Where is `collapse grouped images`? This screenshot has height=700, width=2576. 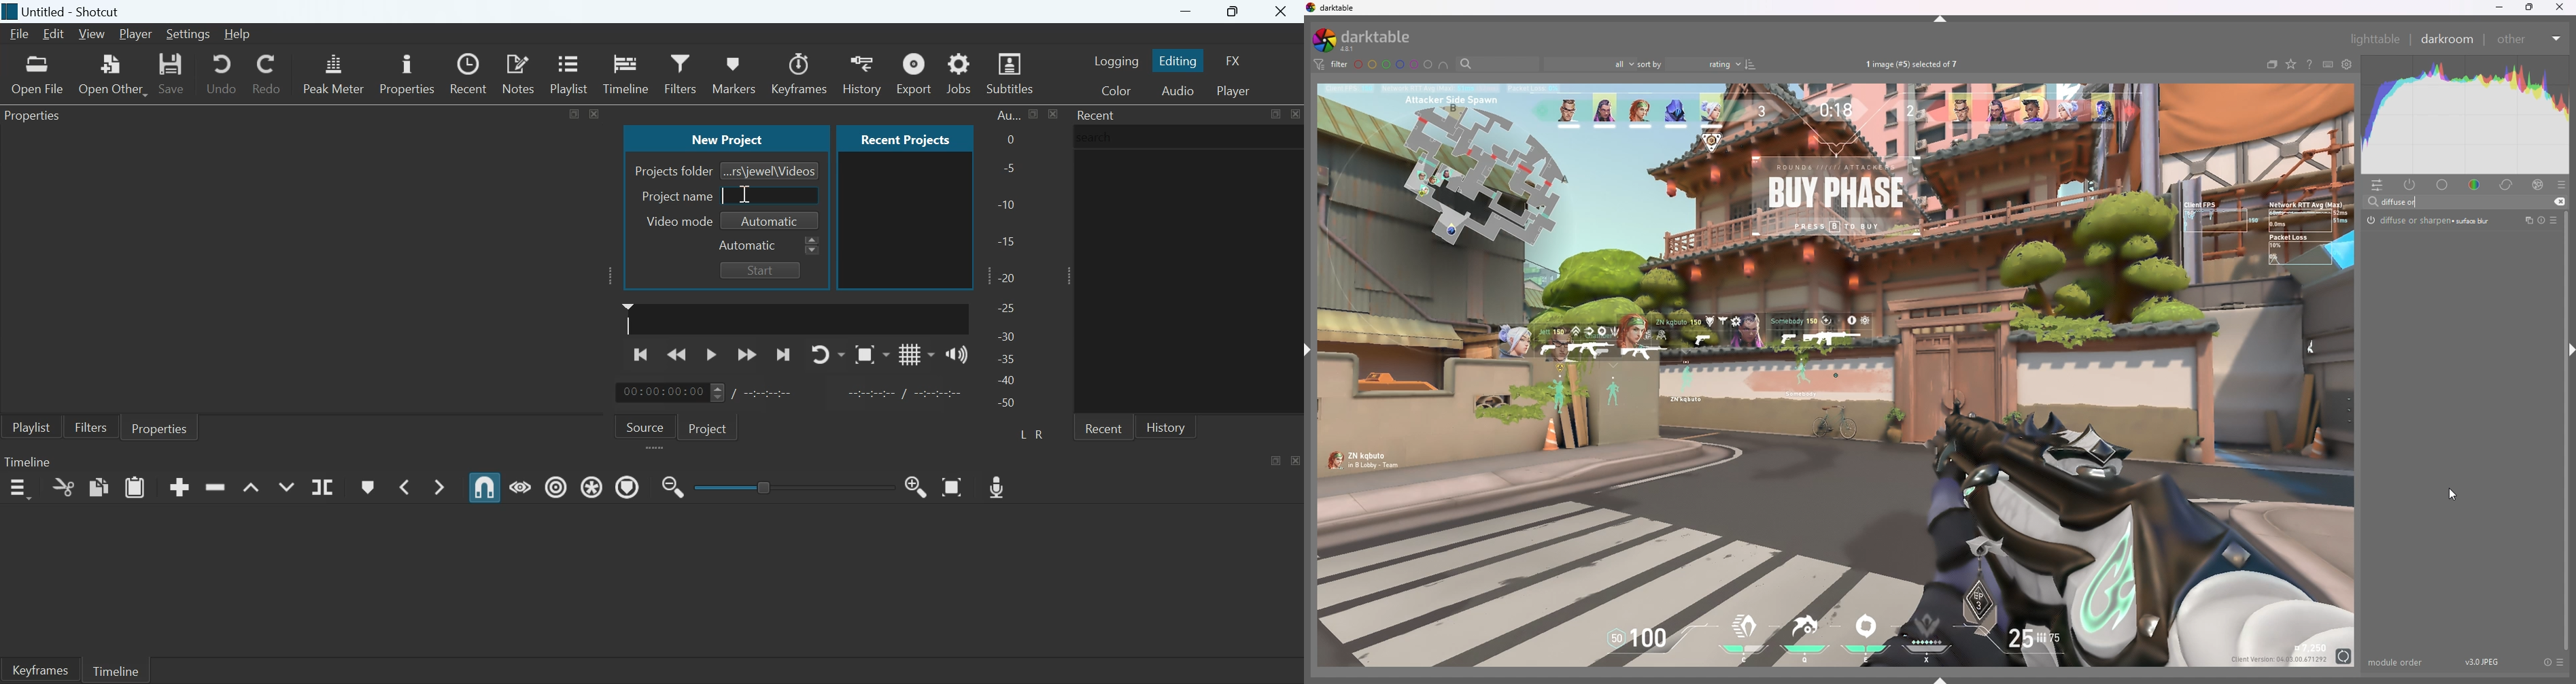 collapse grouped images is located at coordinates (2273, 64).